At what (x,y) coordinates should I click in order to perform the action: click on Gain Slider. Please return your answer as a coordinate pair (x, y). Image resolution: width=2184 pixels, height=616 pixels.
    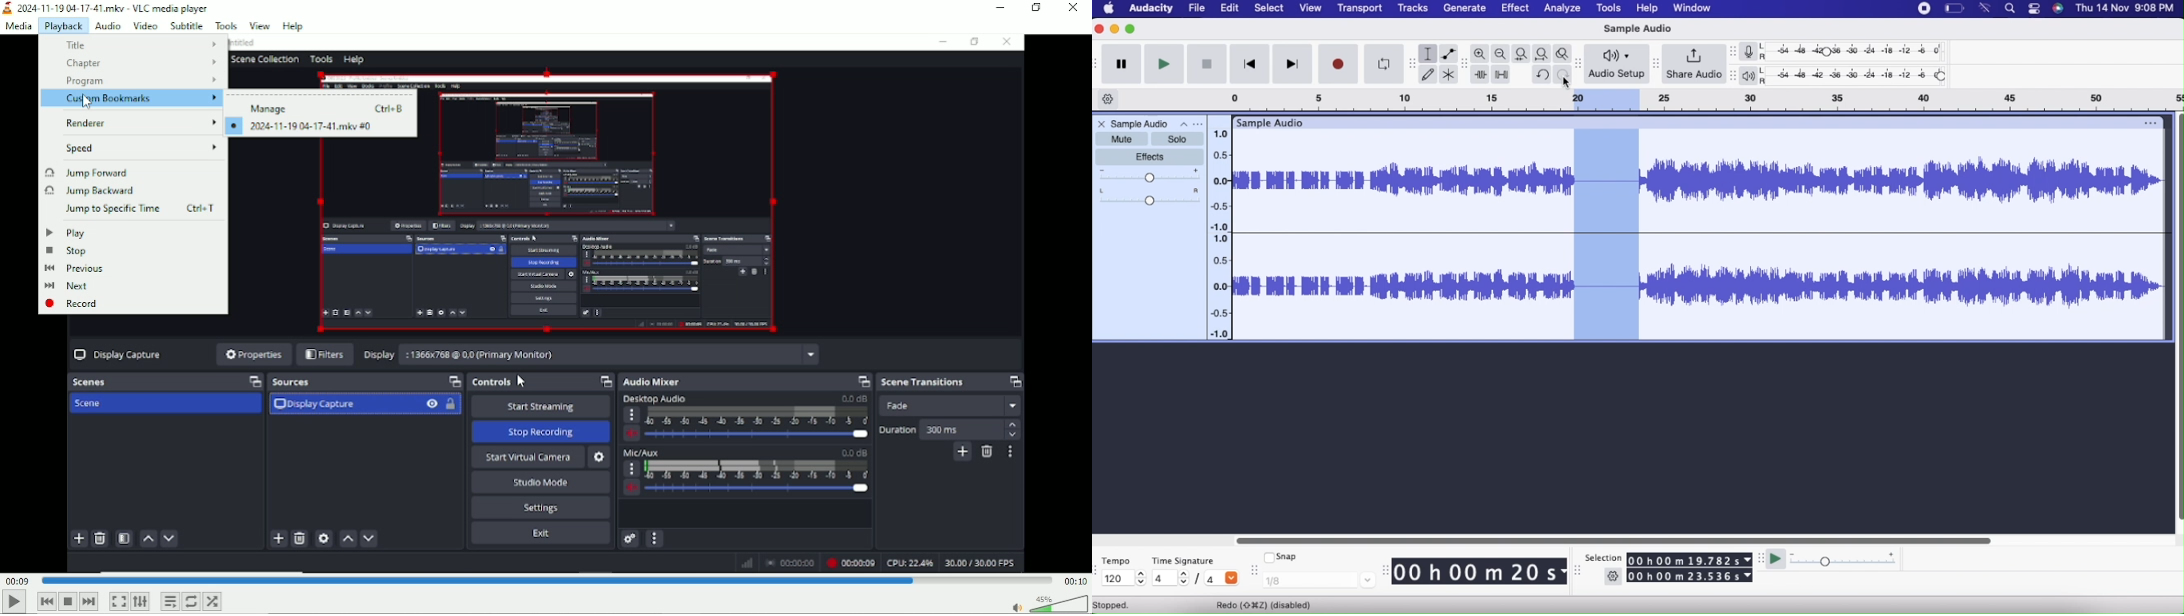
    Looking at the image, I should click on (1149, 176).